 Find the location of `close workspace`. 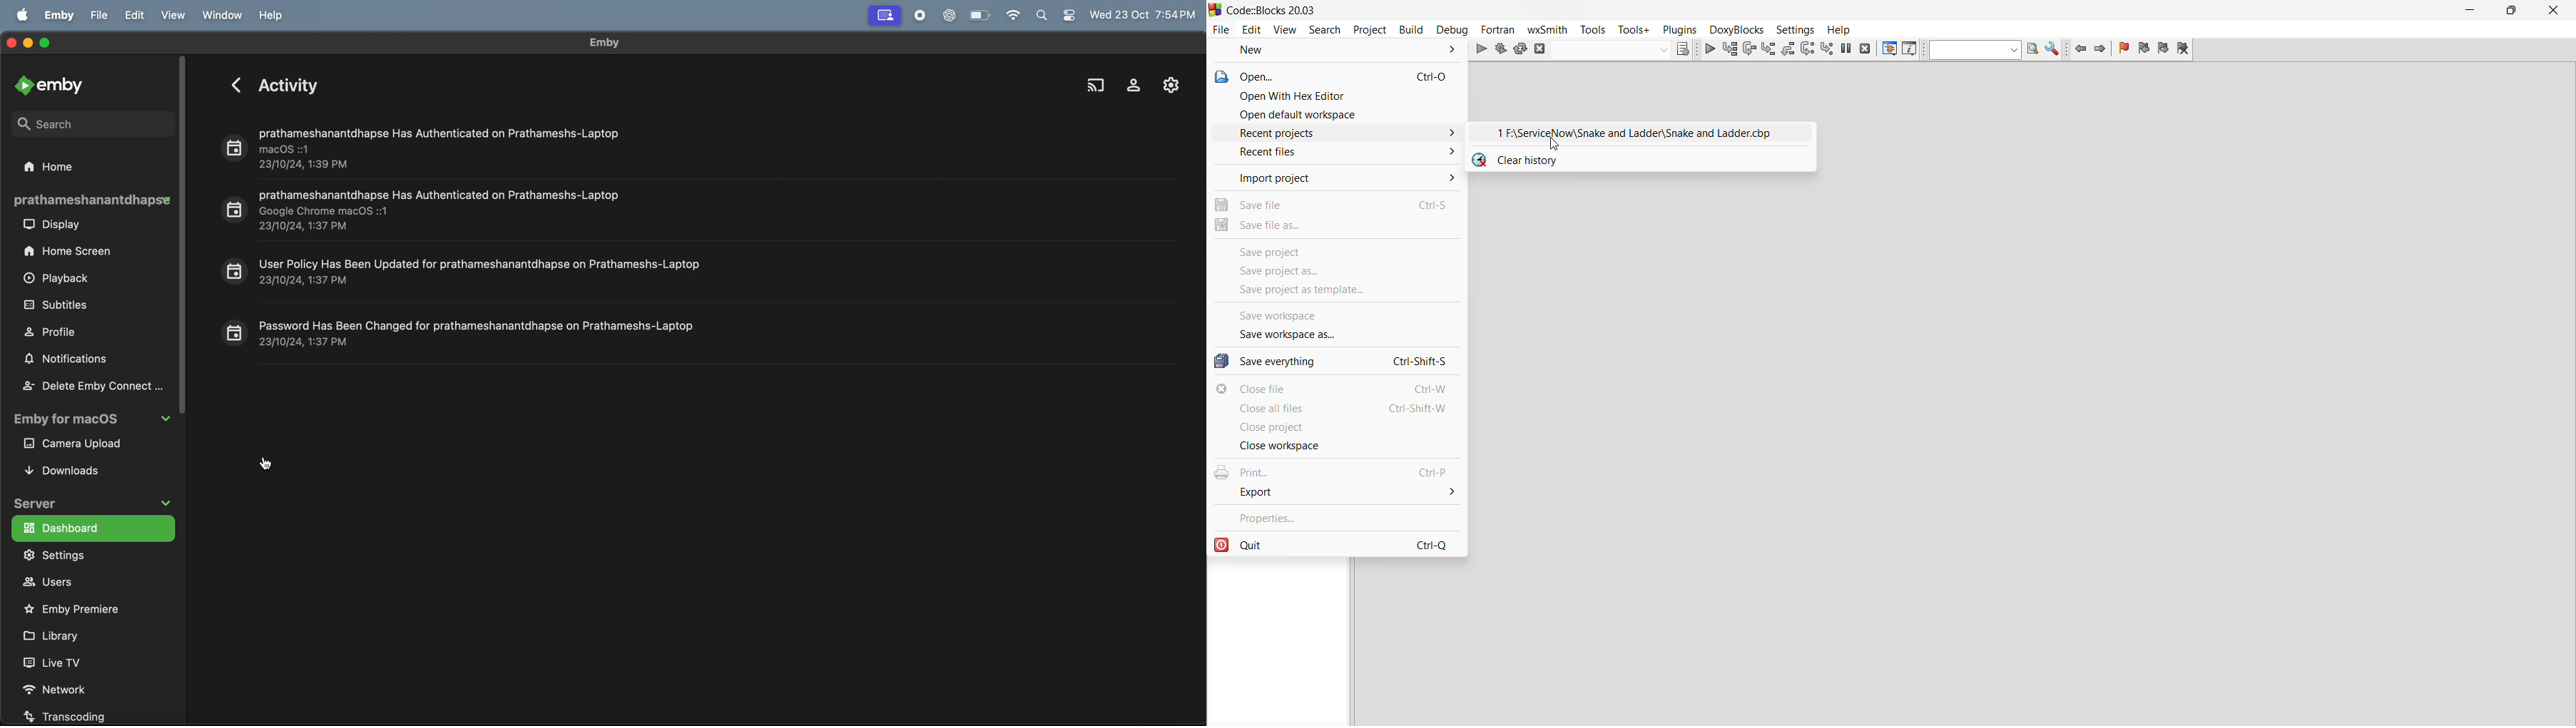

close workspace is located at coordinates (1338, 446).